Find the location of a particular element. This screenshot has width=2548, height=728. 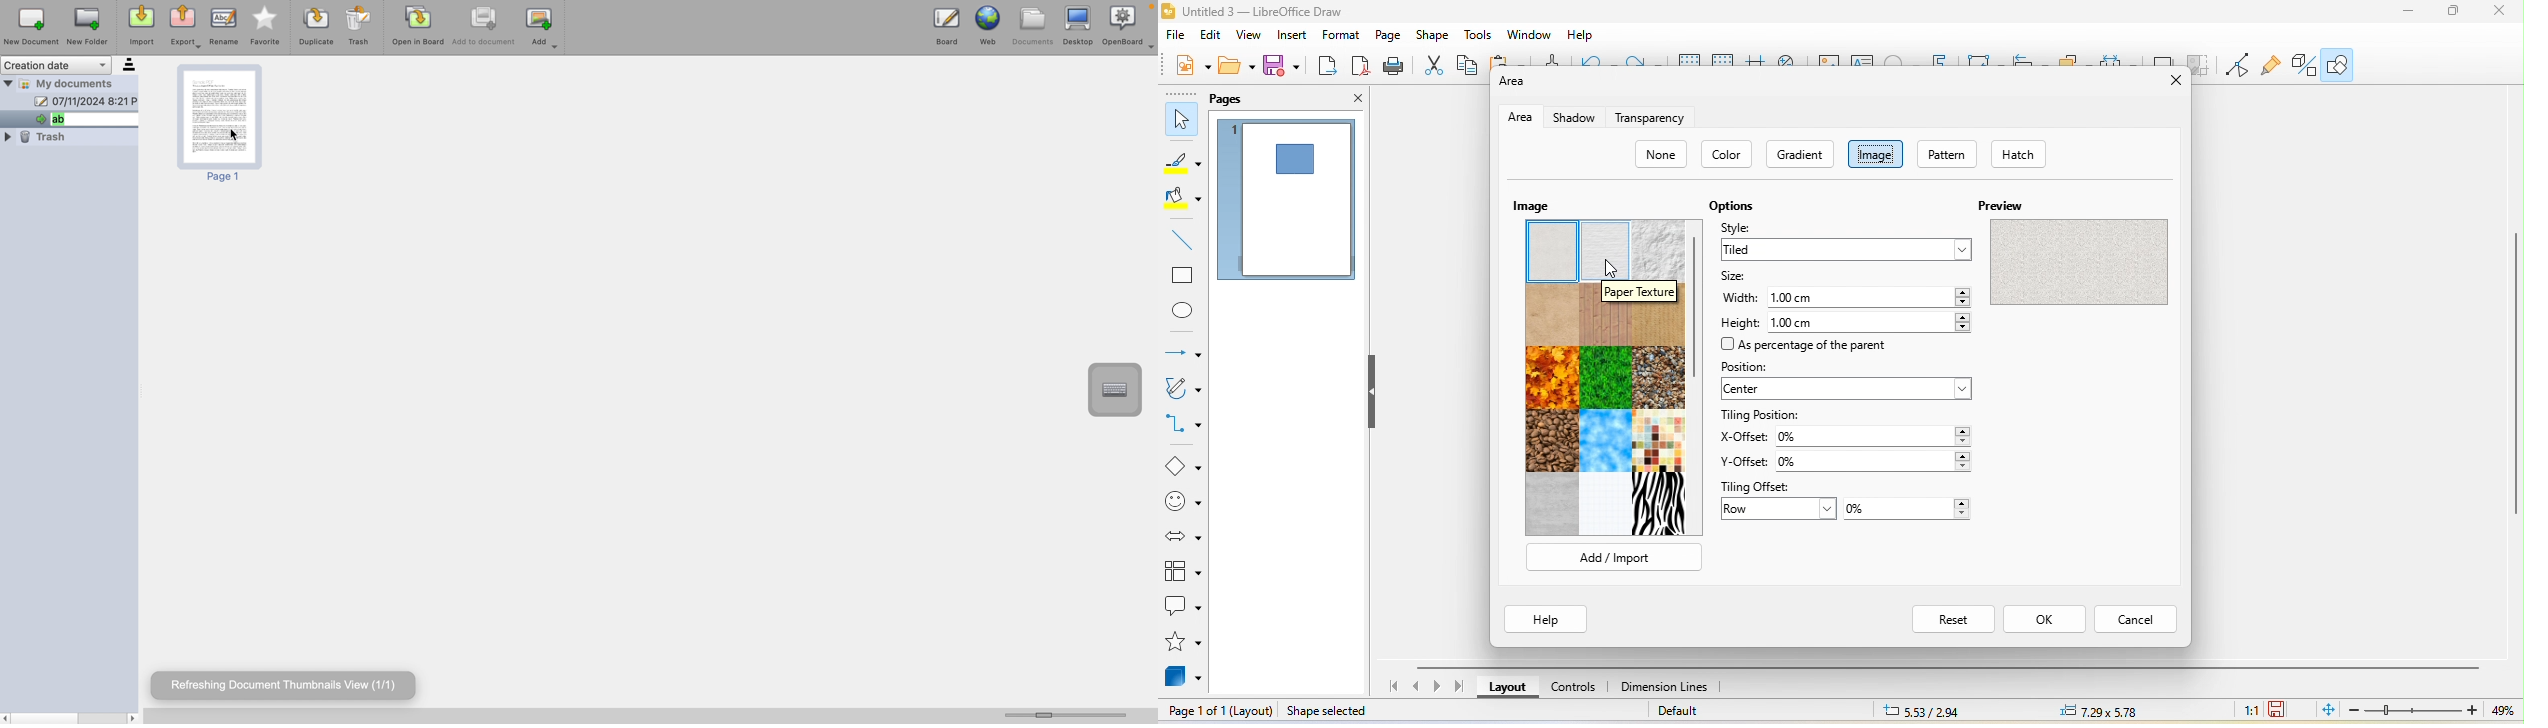

texture 13 is located at coordinates (1552, 505).